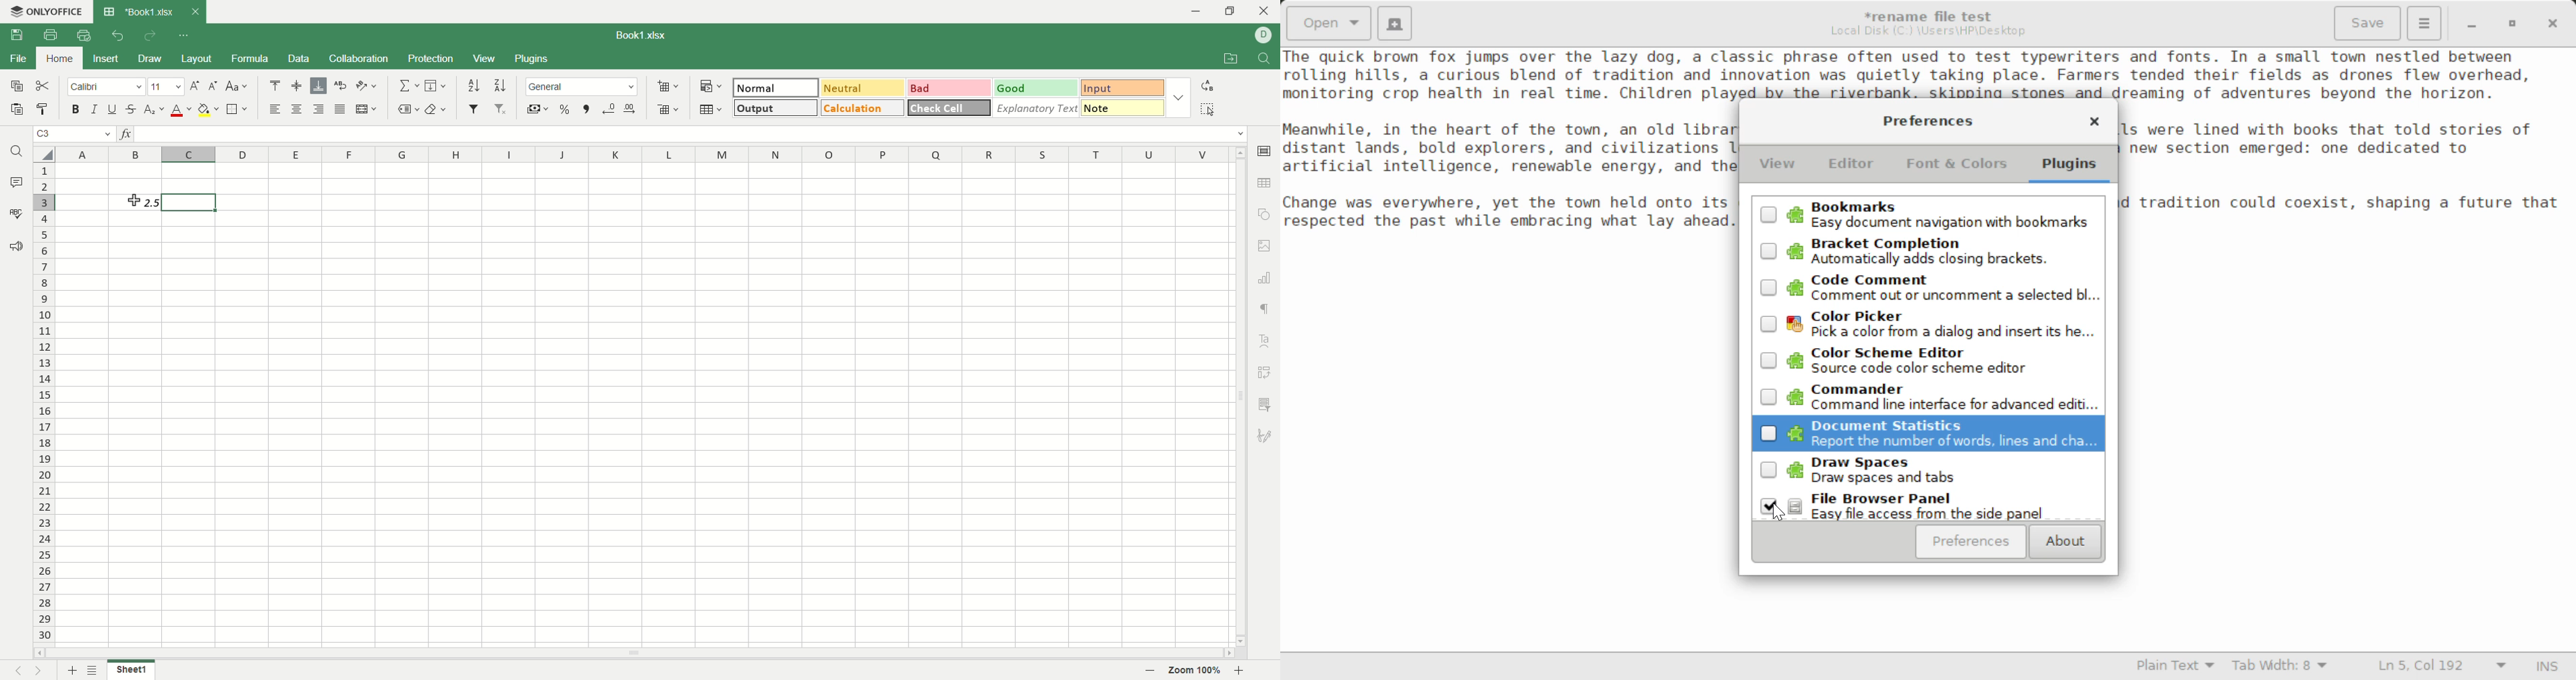 The image size is (2576, 700). I want to click on change case, so click(238, 86).